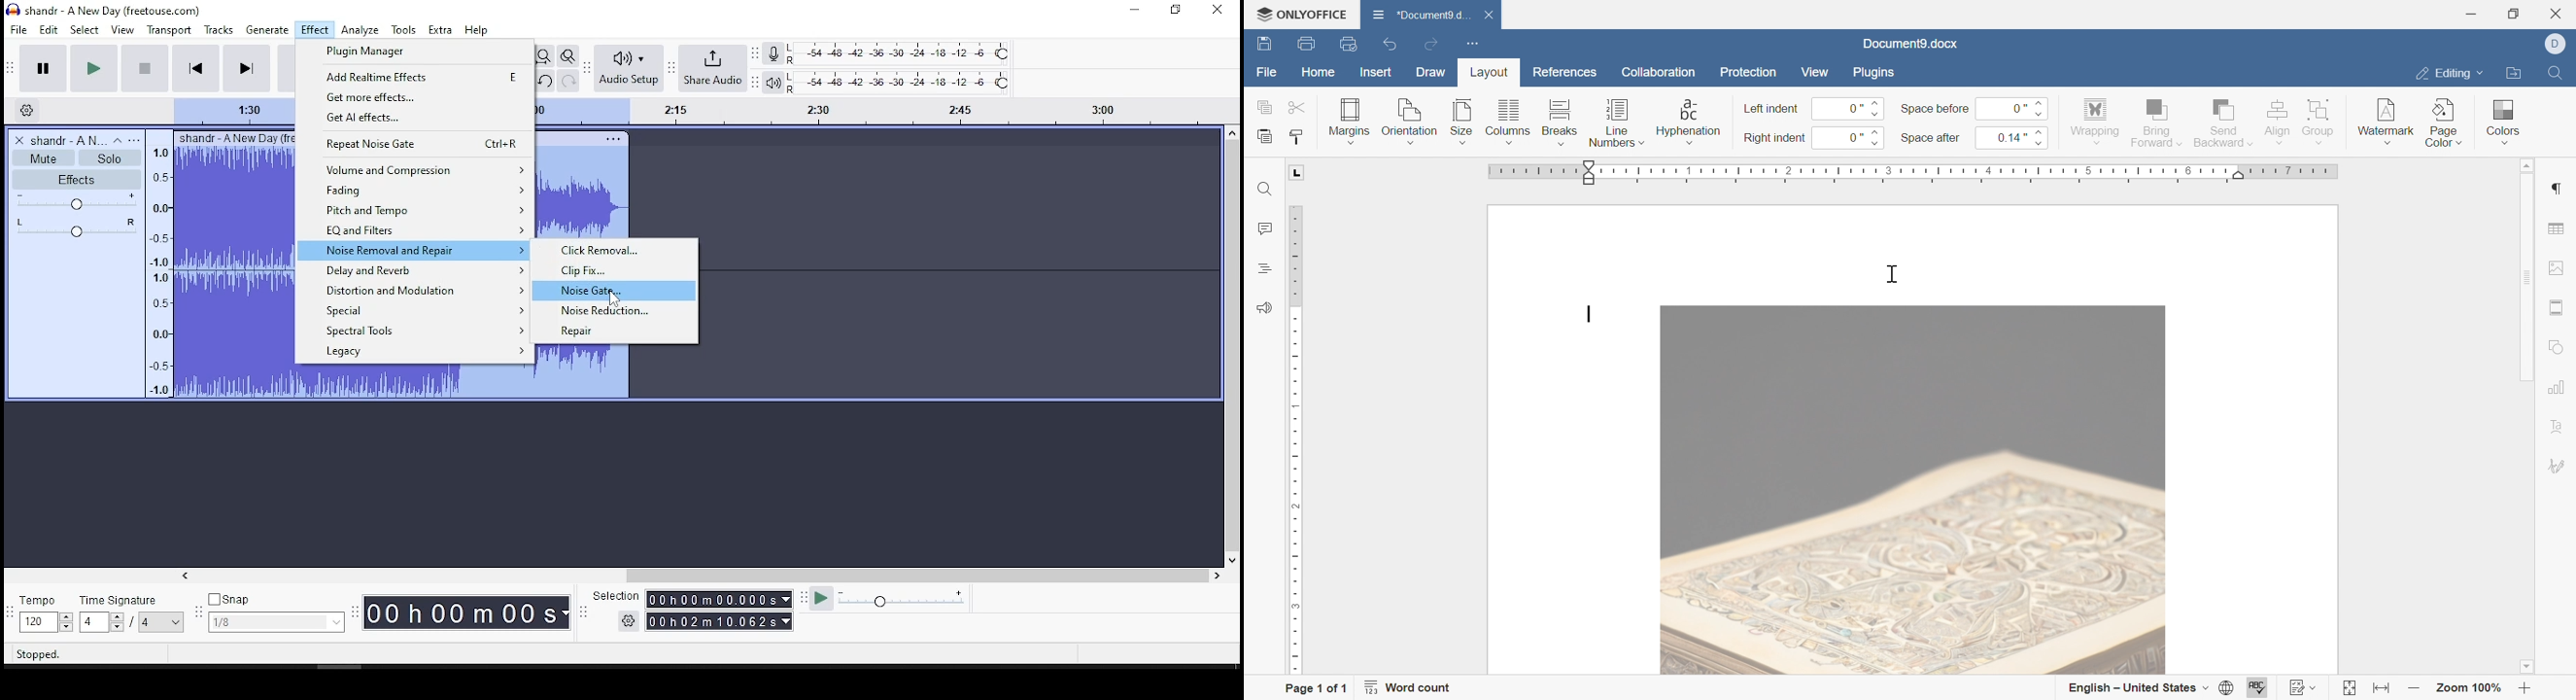  Describe the element at coordinates (475, 29) in the screenshot. I see `help` at that location.